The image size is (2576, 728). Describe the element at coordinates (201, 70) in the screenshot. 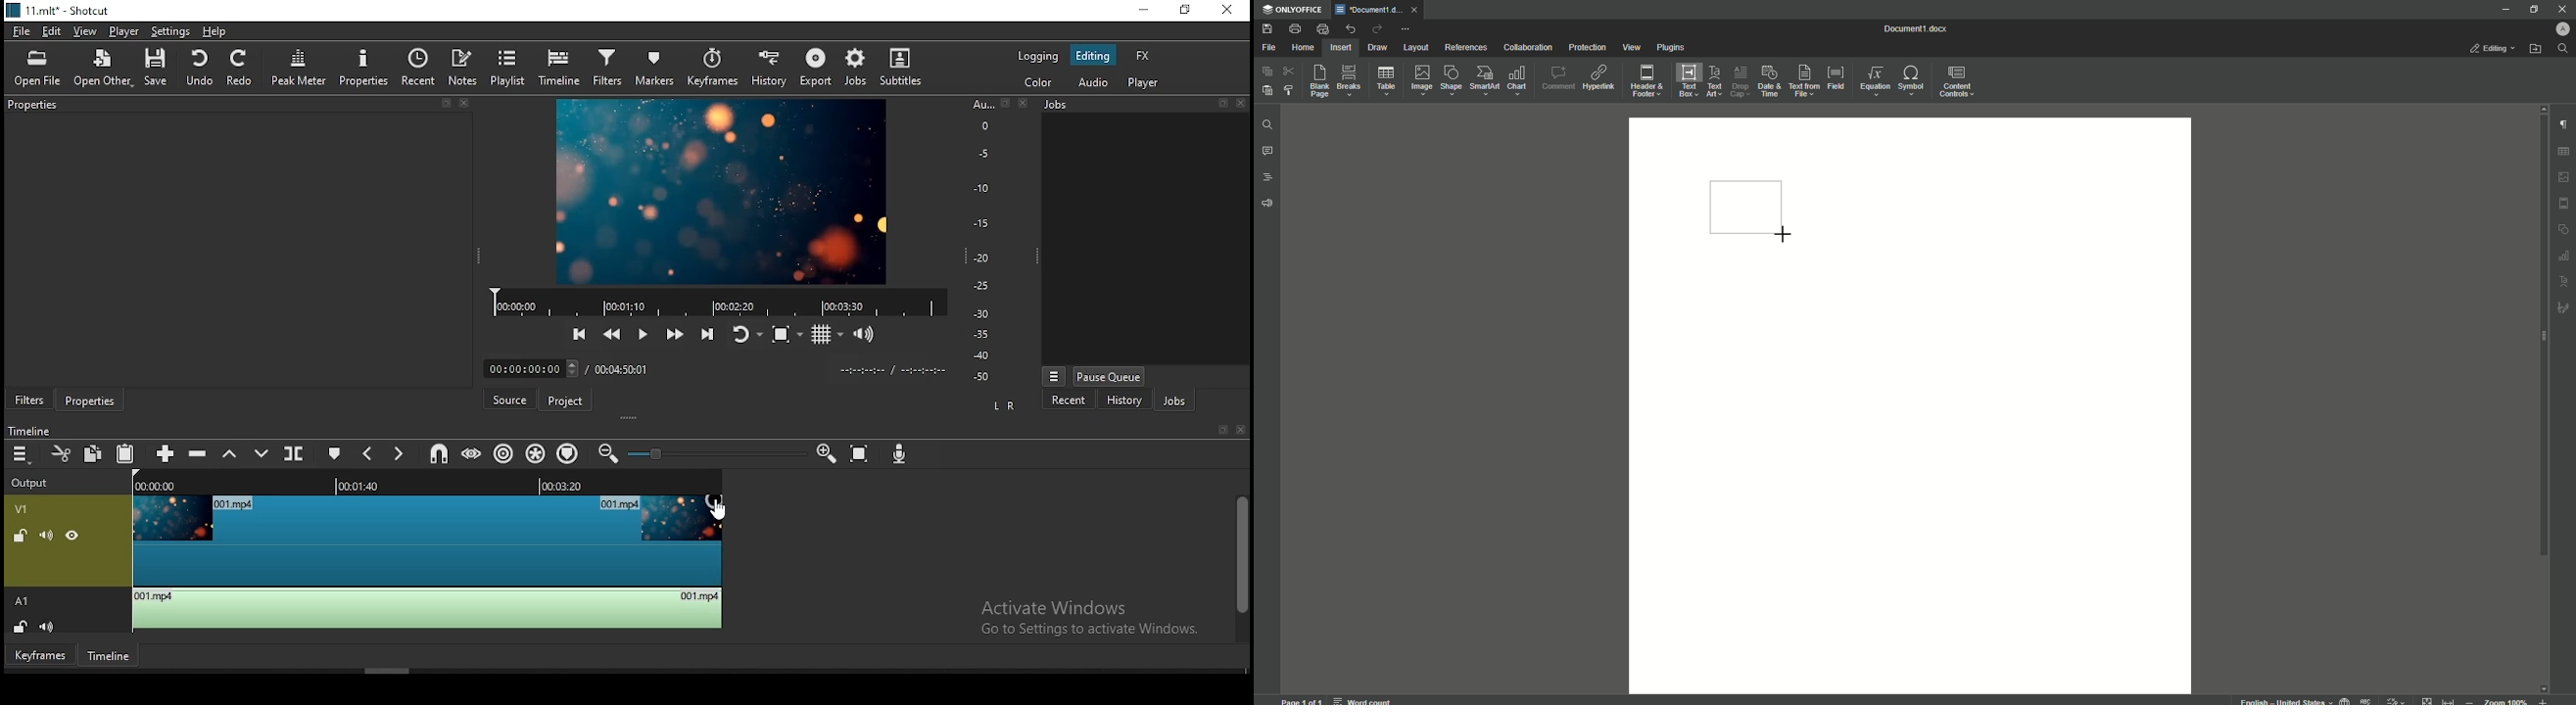

I see `undo` at that location.